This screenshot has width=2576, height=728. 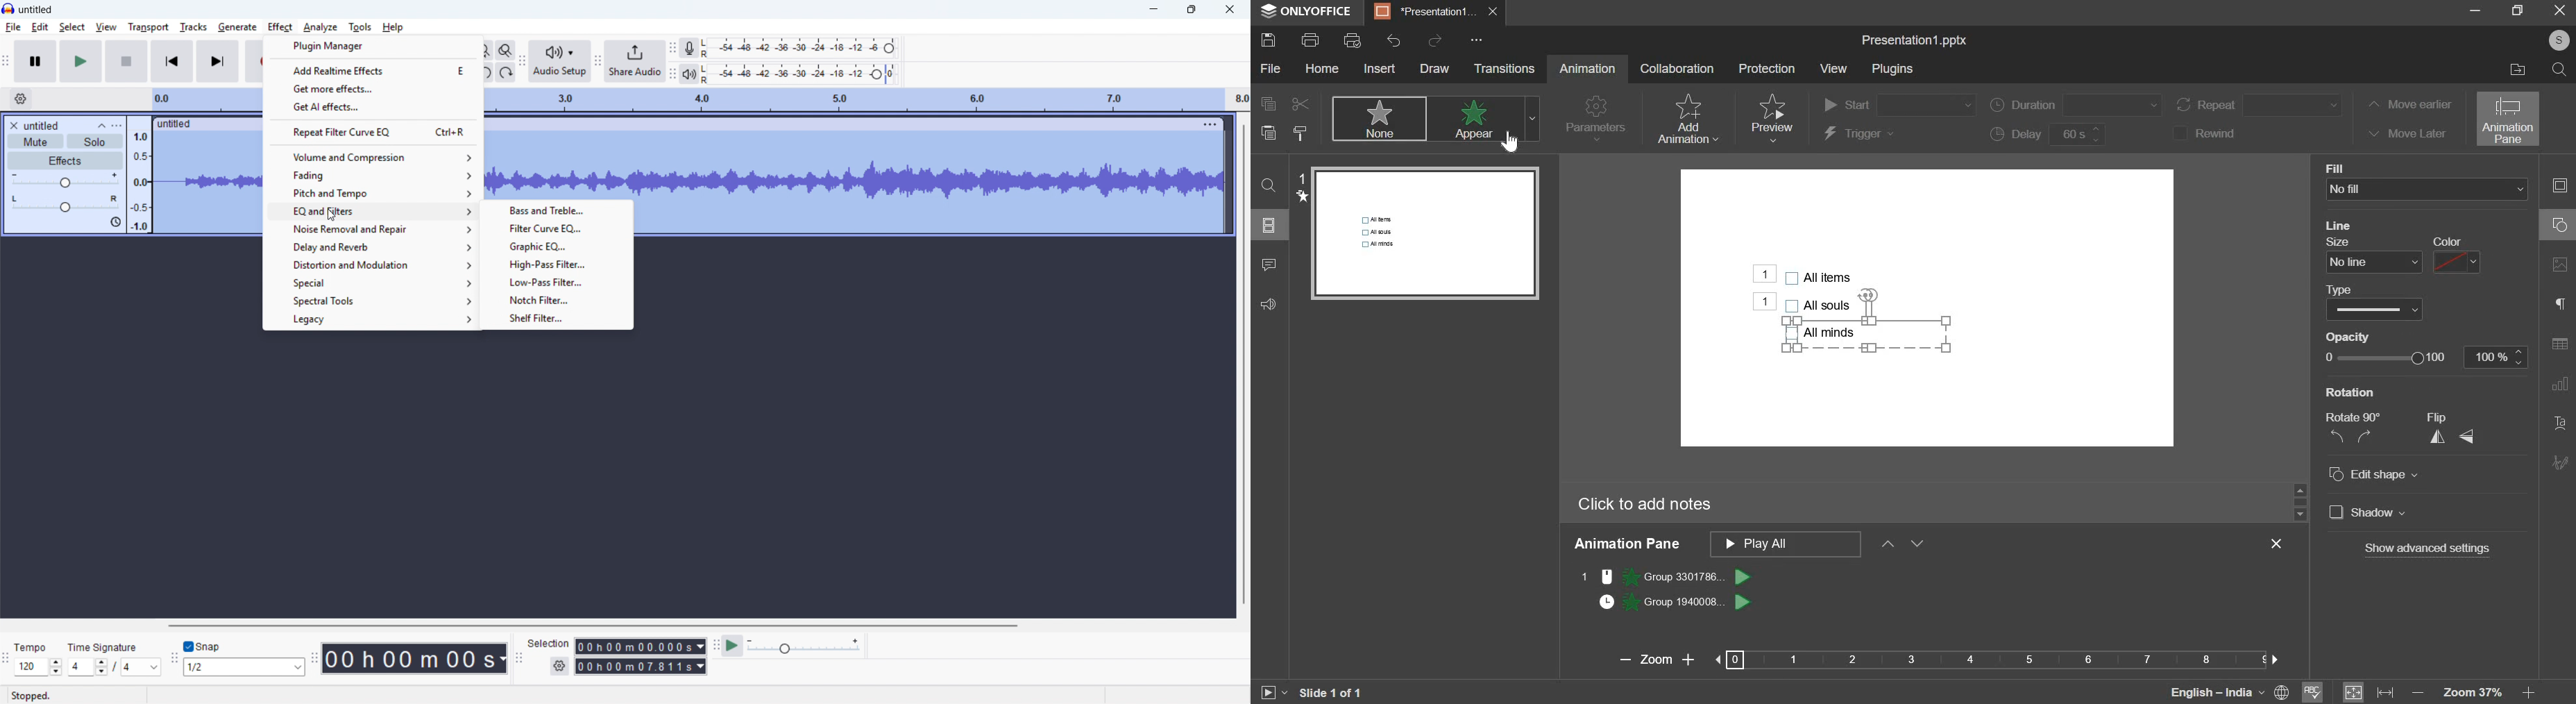 What do you see at coordinates (1378, 118) in the screenshot?
I see `none` at bounding box center [1378, 118].